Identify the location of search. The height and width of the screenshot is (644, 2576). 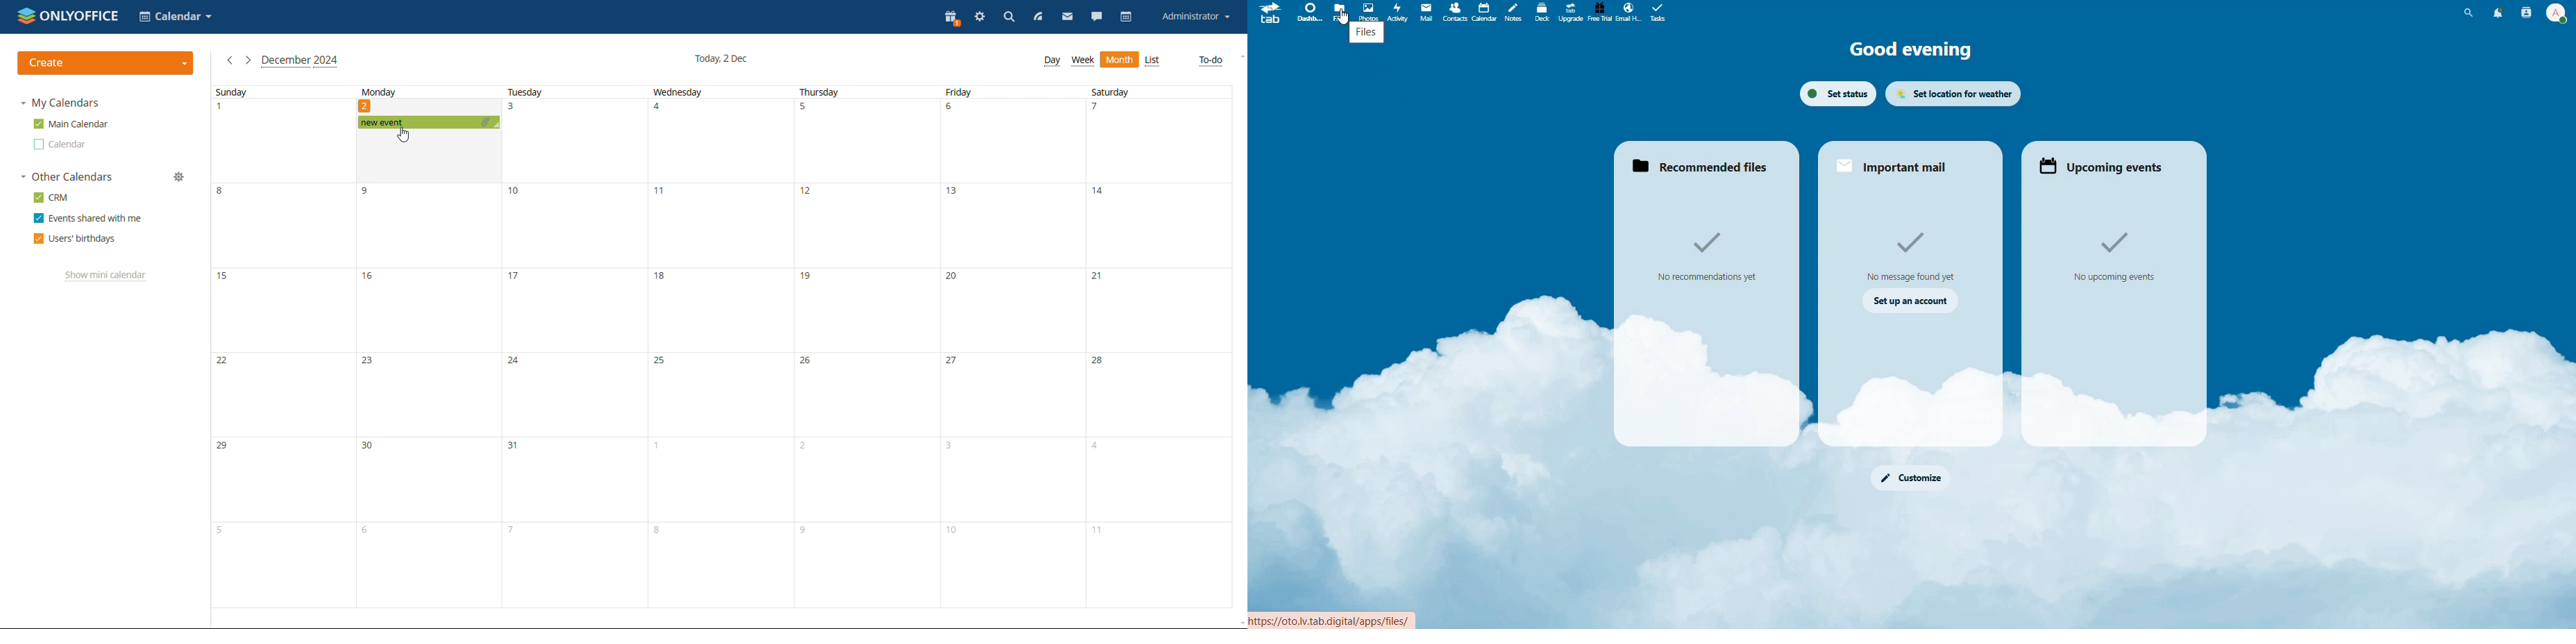
(1008, 18).